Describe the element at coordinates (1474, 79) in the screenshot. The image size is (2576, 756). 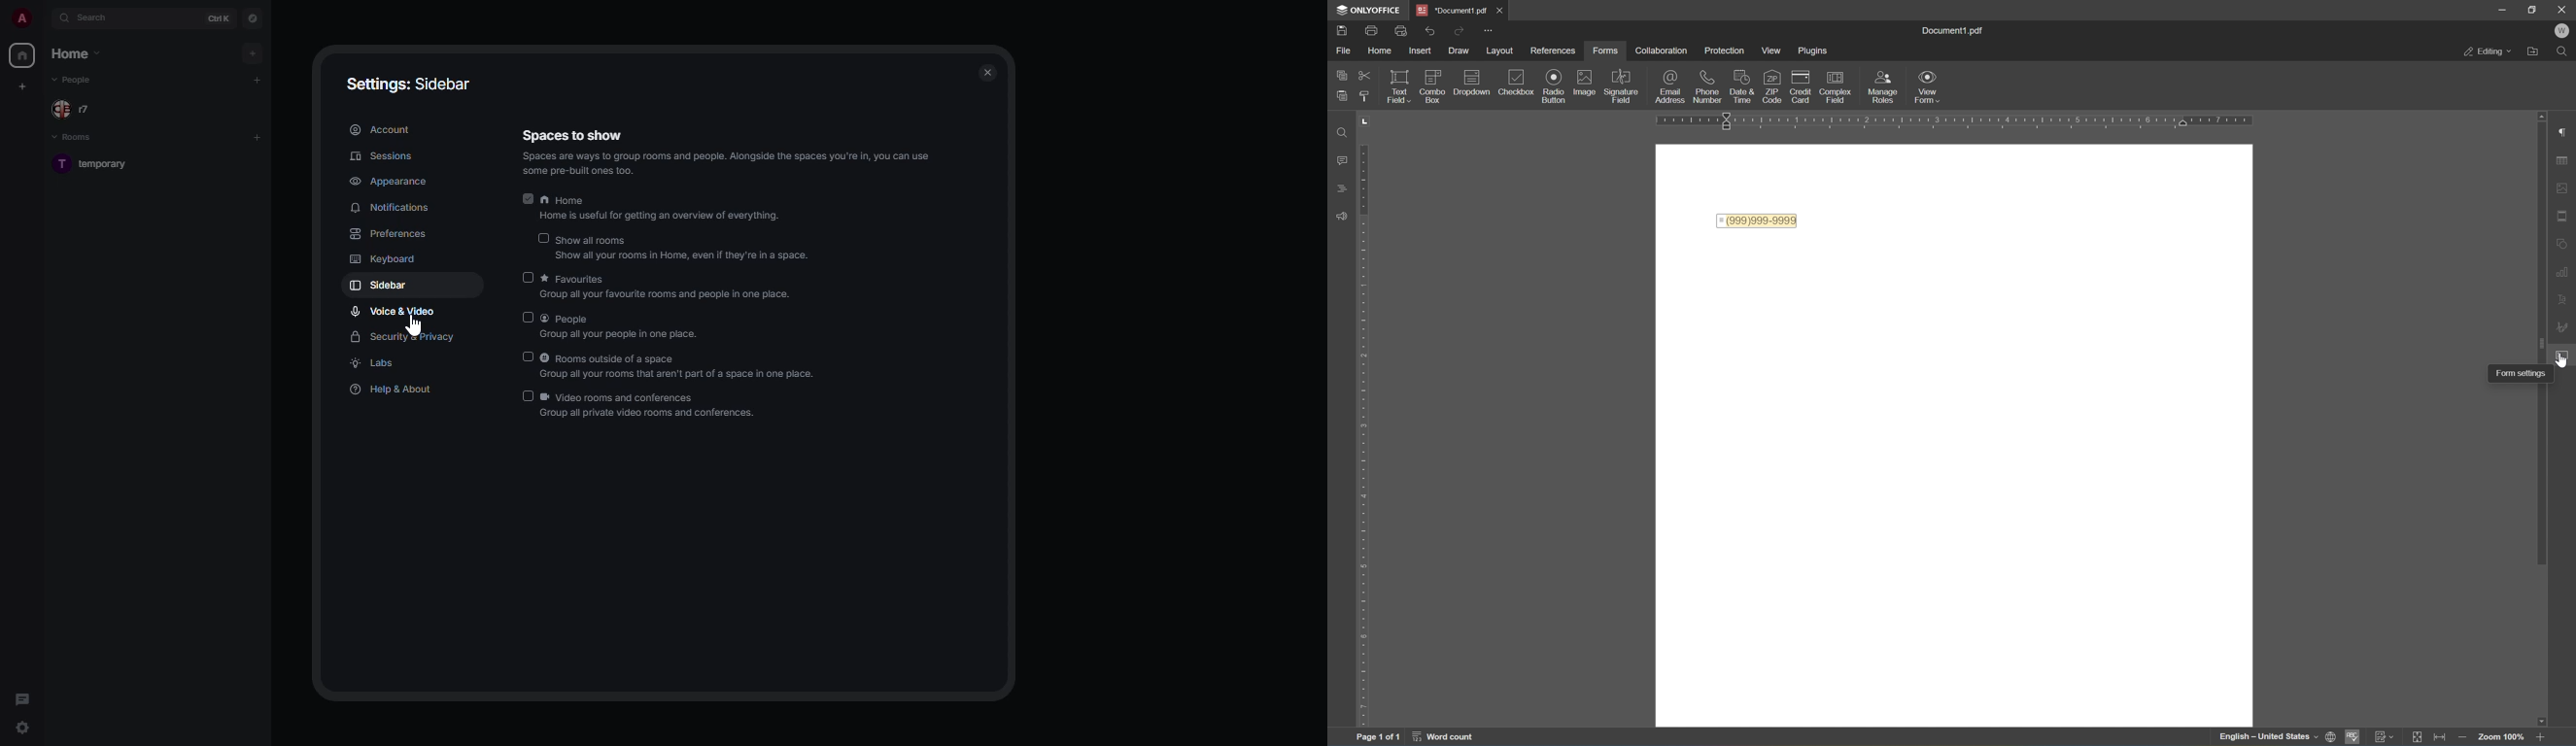
I see `dropdown` at that location.